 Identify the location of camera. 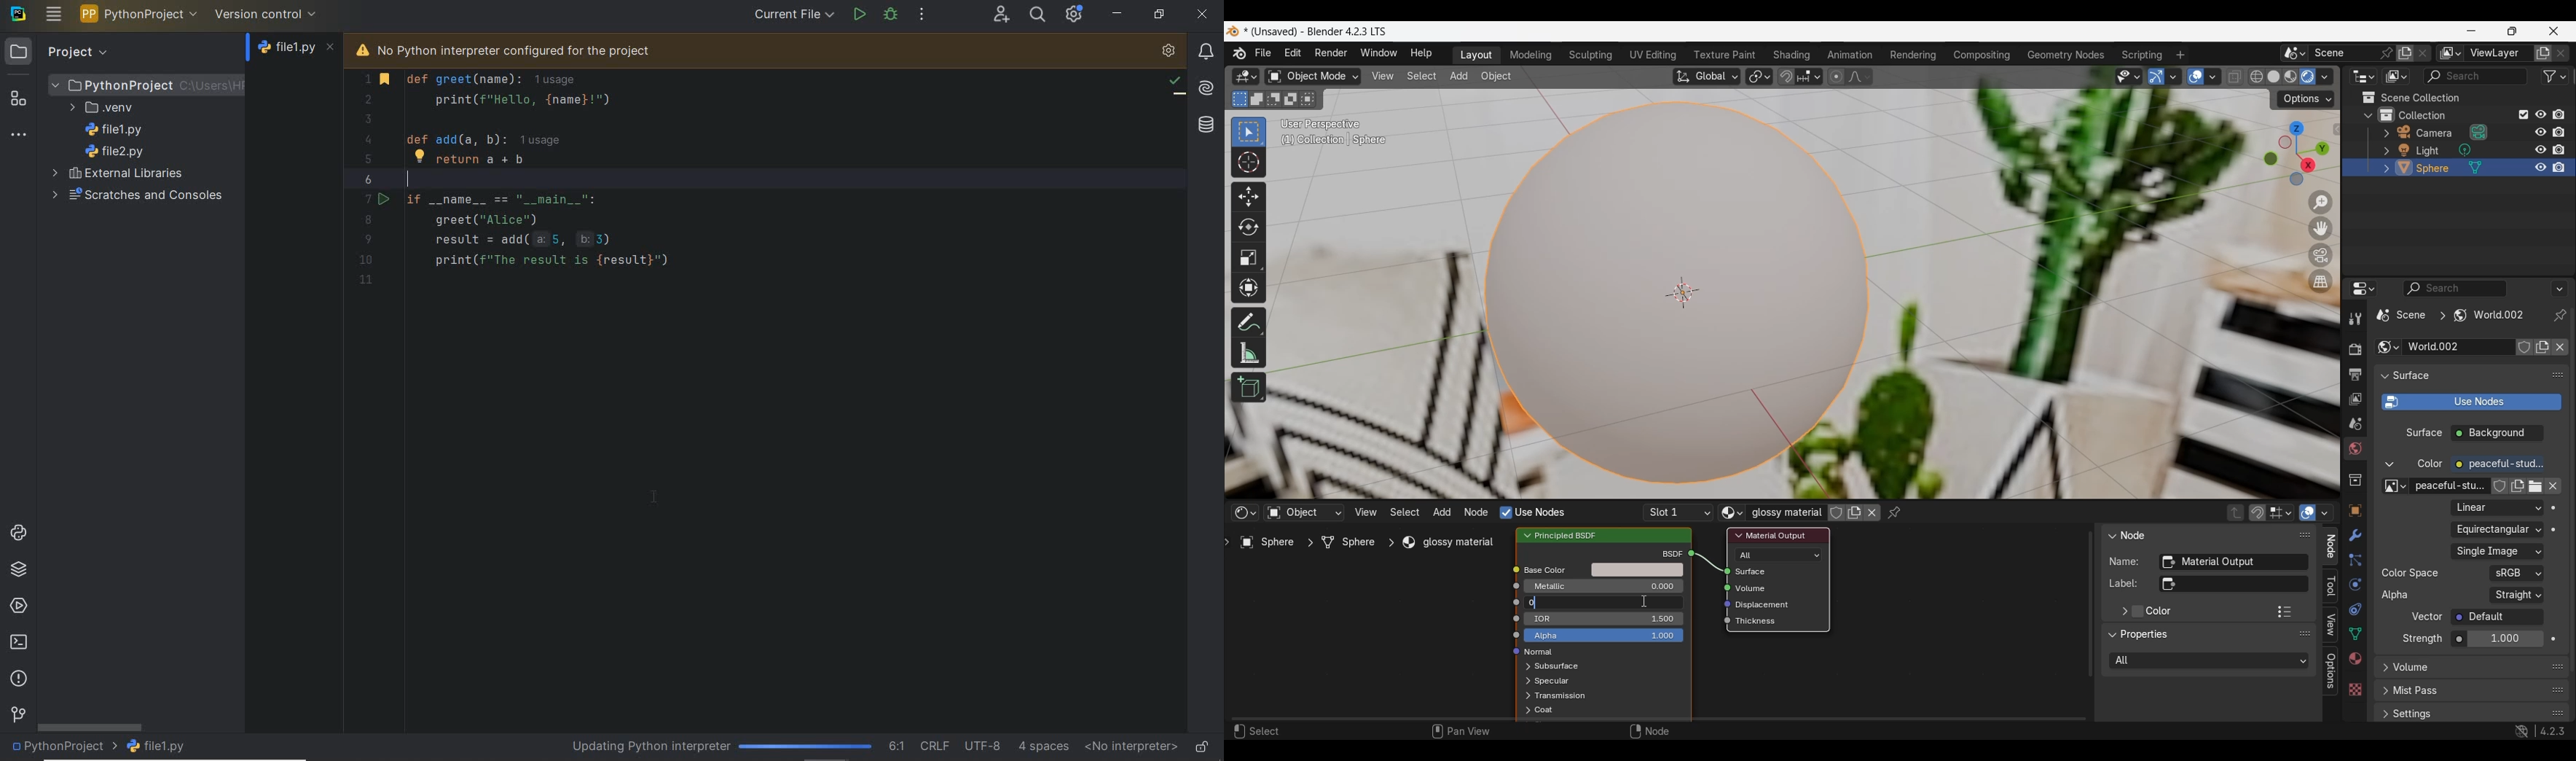
(2436, 133).